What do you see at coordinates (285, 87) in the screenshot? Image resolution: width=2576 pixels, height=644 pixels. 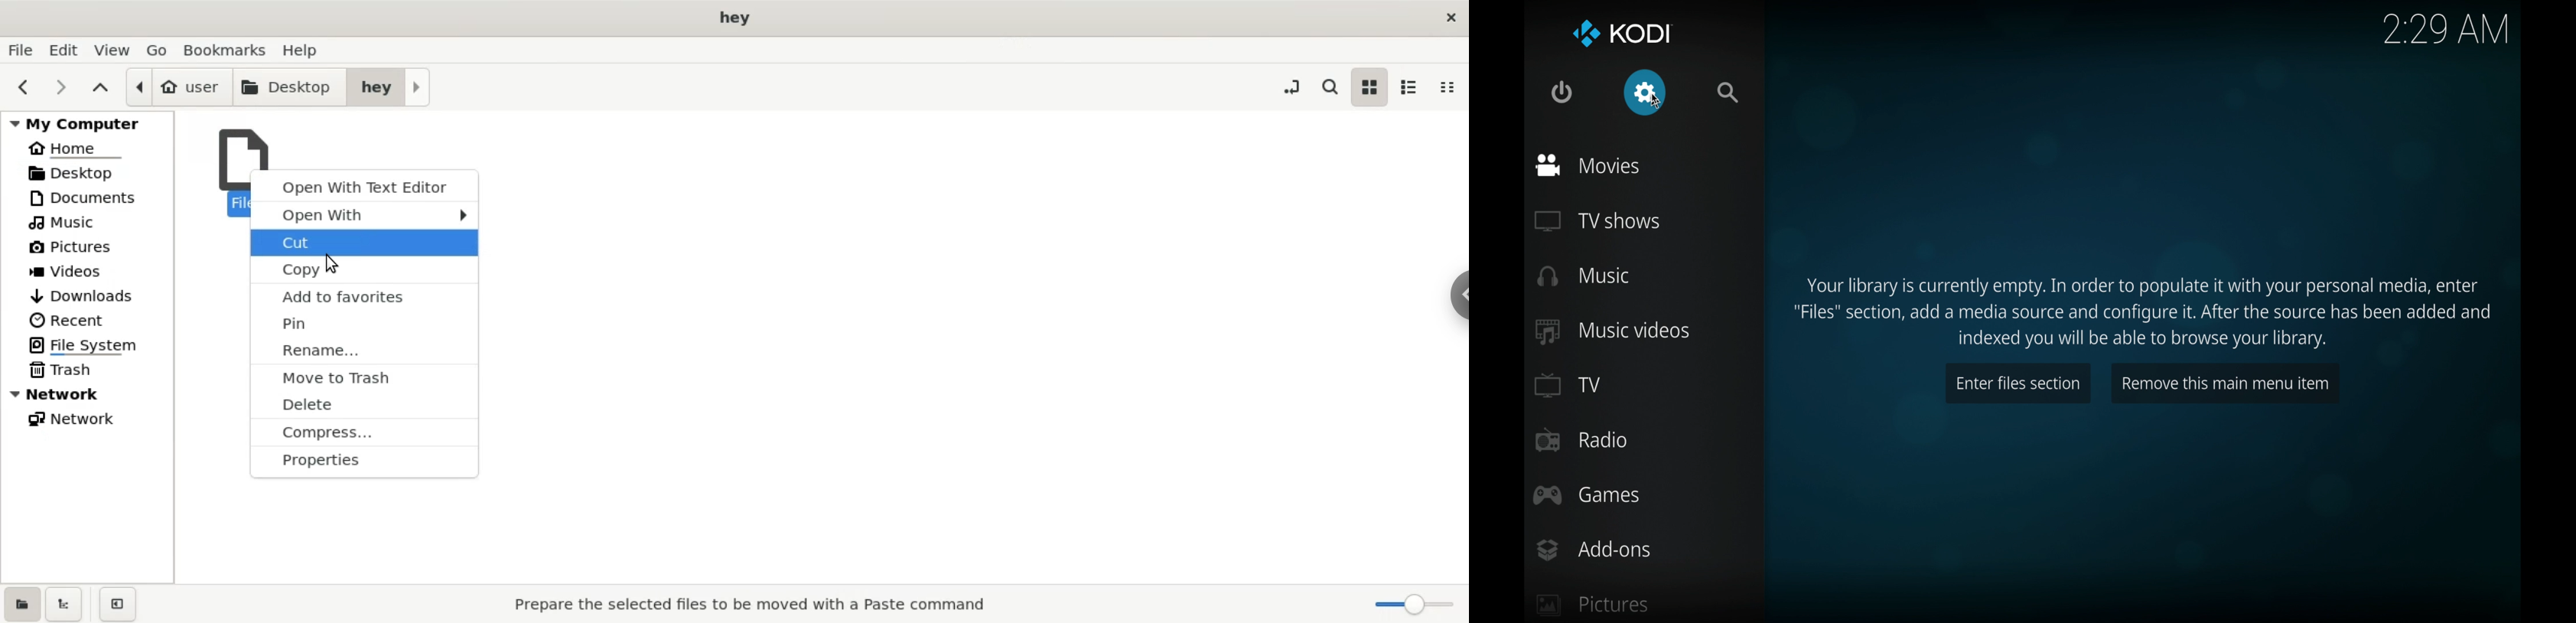 I see `desktop` at bounding box center [285, 87].